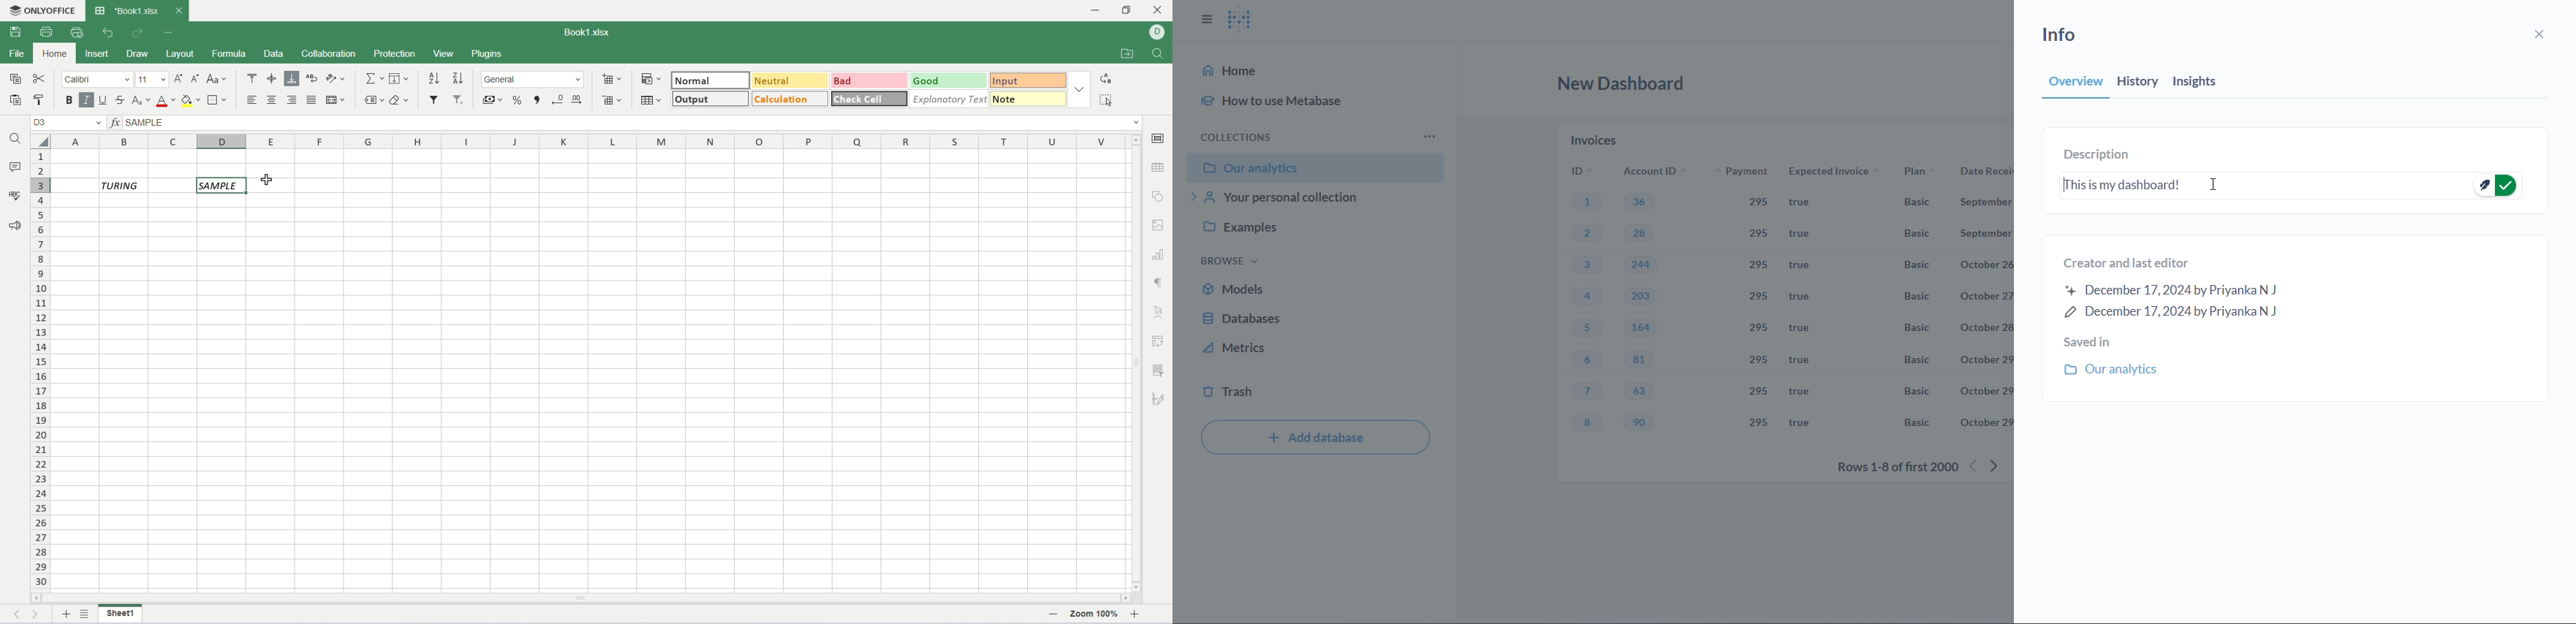 This screenshot has width=2576, height=644. What do you see at coordinates (166, 101) in the screenshot?
I see `font color` at bounding box center [166, 101].